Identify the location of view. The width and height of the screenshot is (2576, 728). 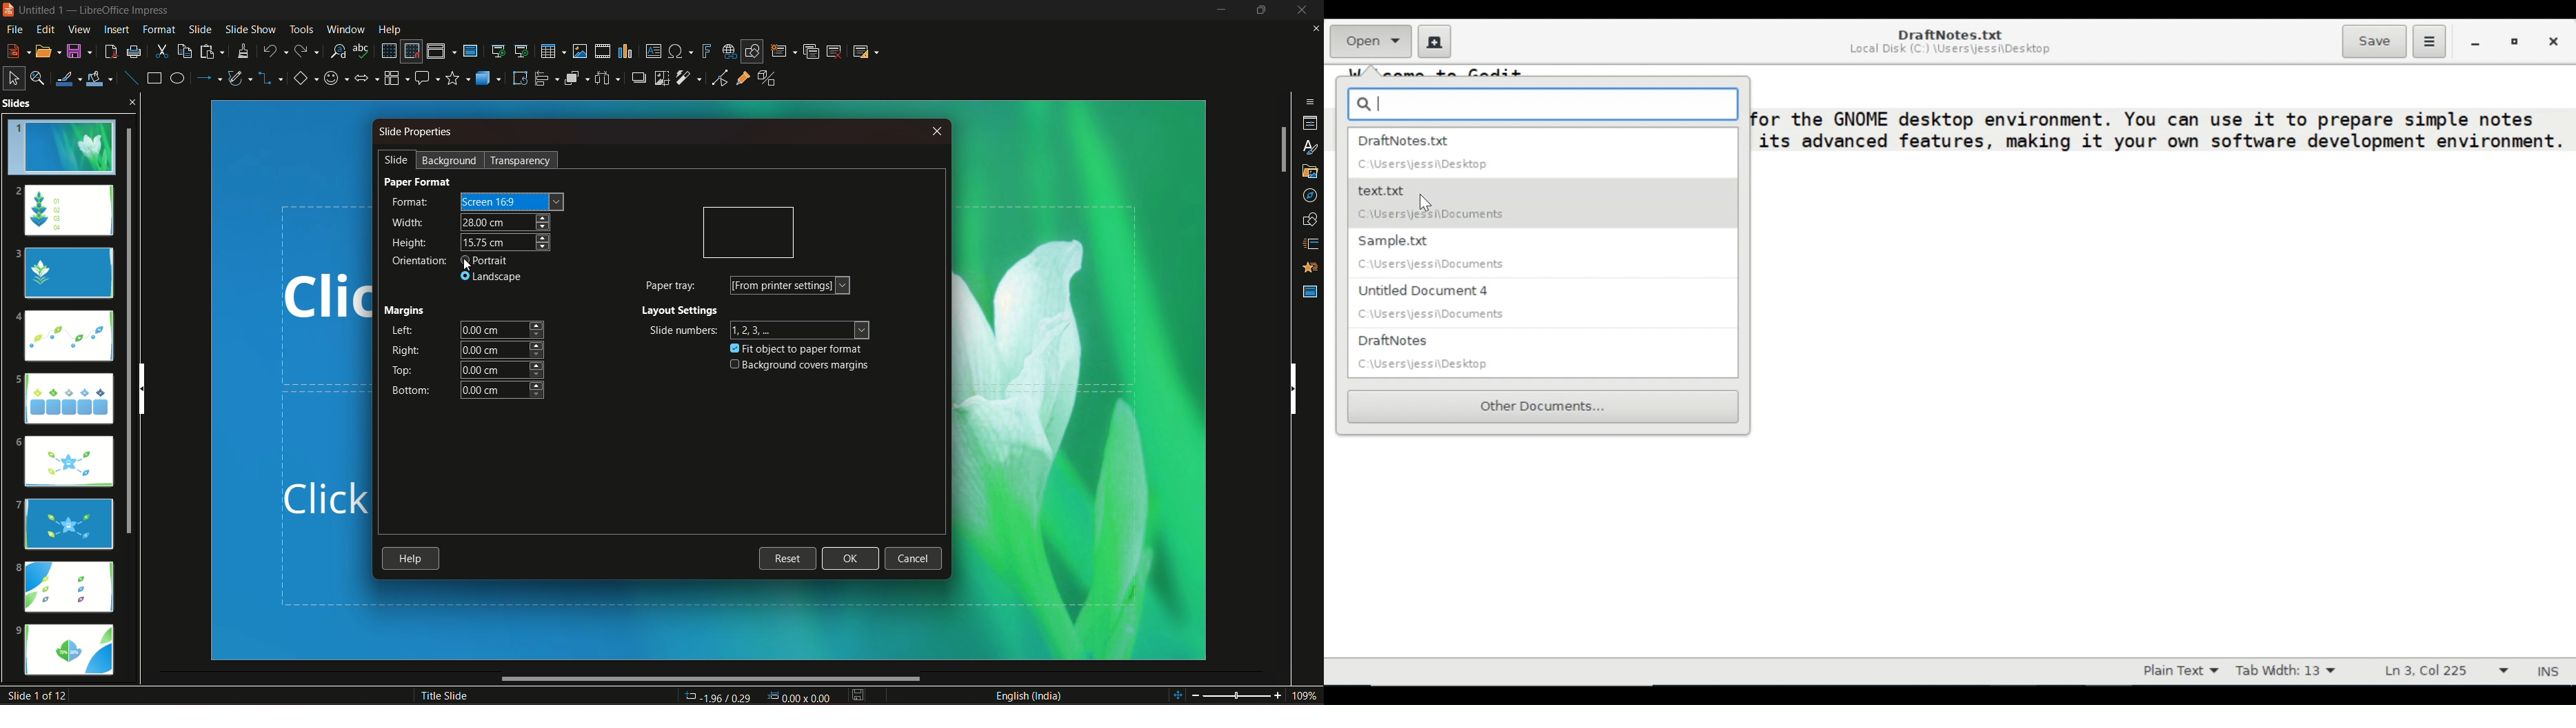
(77, 30).